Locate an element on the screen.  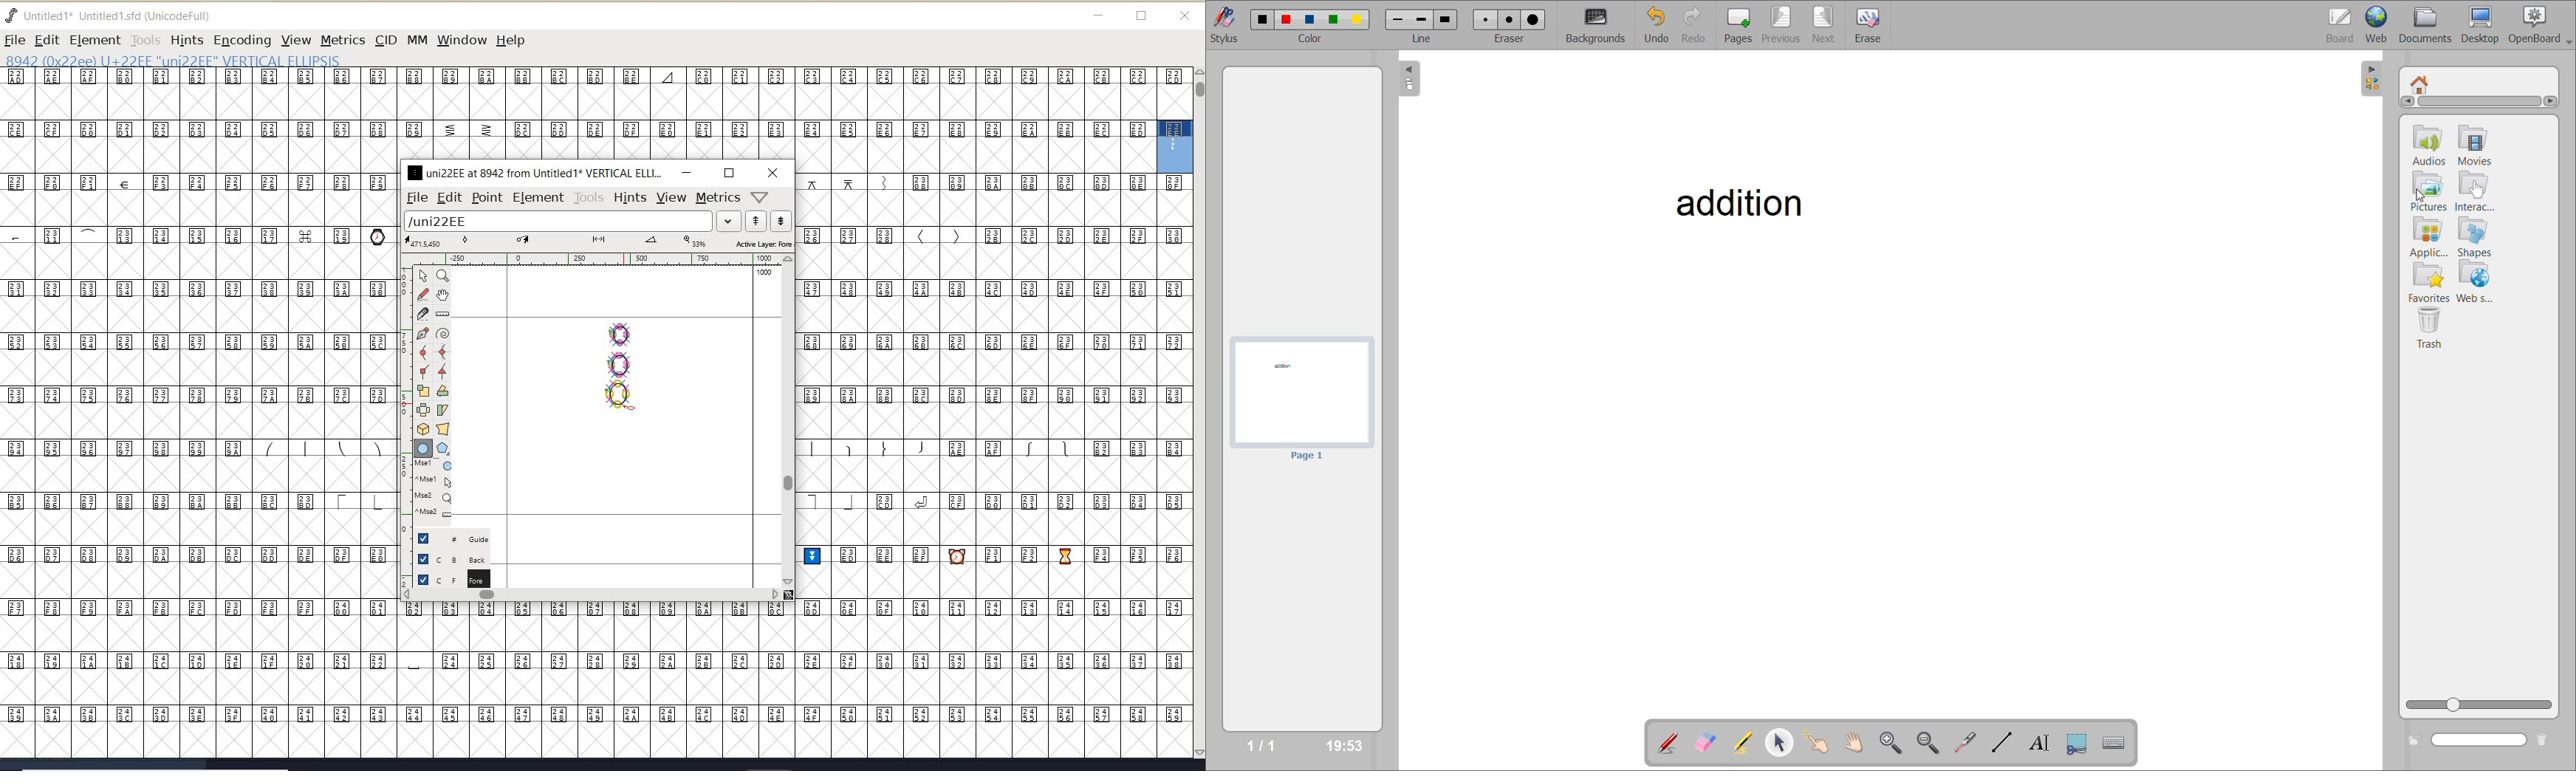
undo is located at coordinates (1663, 25).